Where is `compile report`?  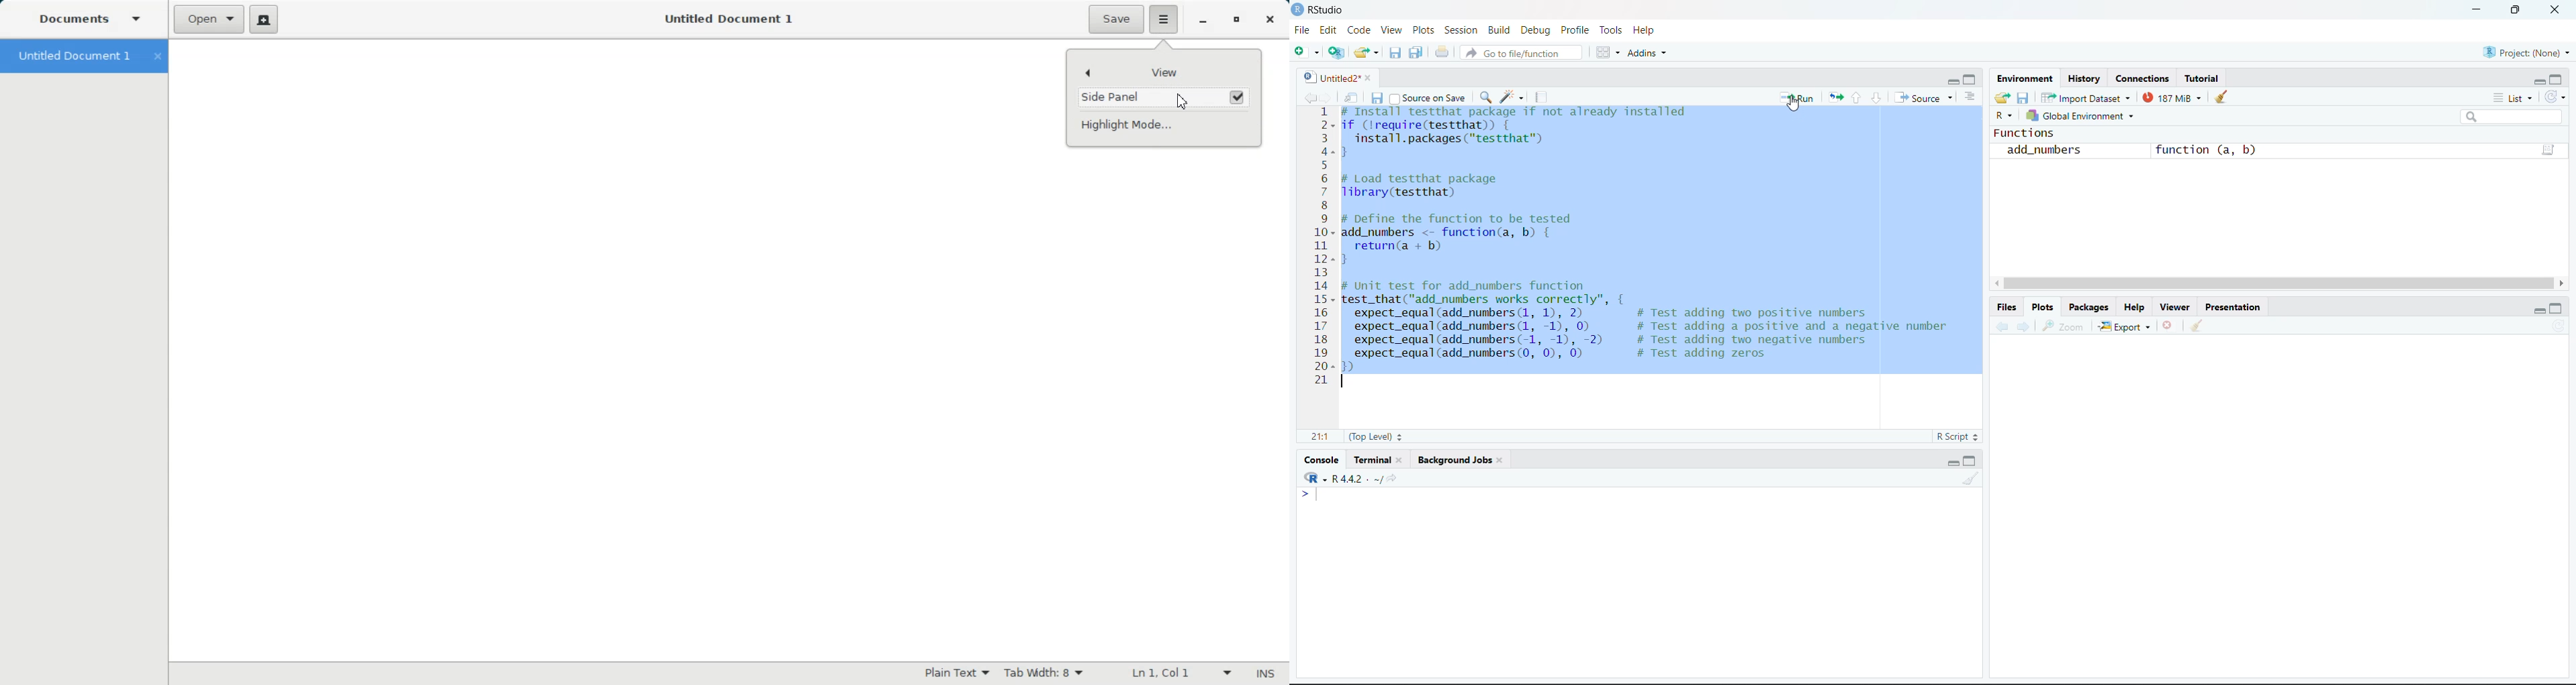
compile report is located at coordinates (1539, 97).